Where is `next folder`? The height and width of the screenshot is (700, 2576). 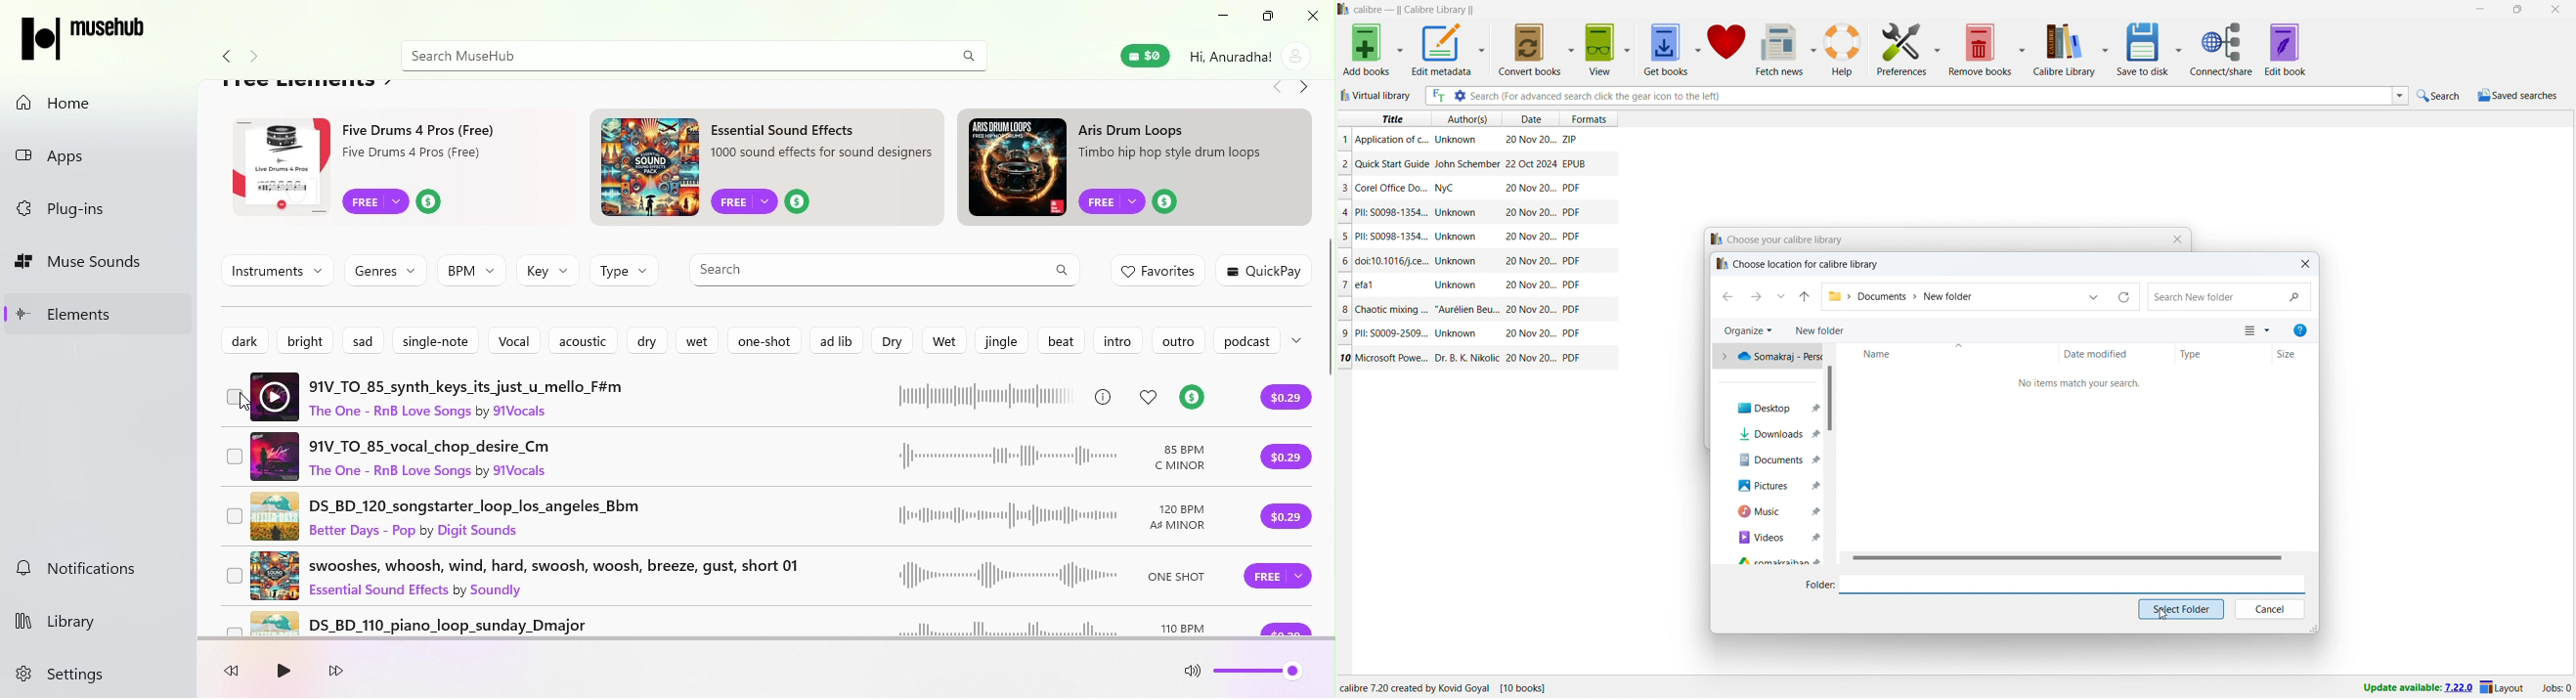
next folder is located at coordinates (1757, 297).